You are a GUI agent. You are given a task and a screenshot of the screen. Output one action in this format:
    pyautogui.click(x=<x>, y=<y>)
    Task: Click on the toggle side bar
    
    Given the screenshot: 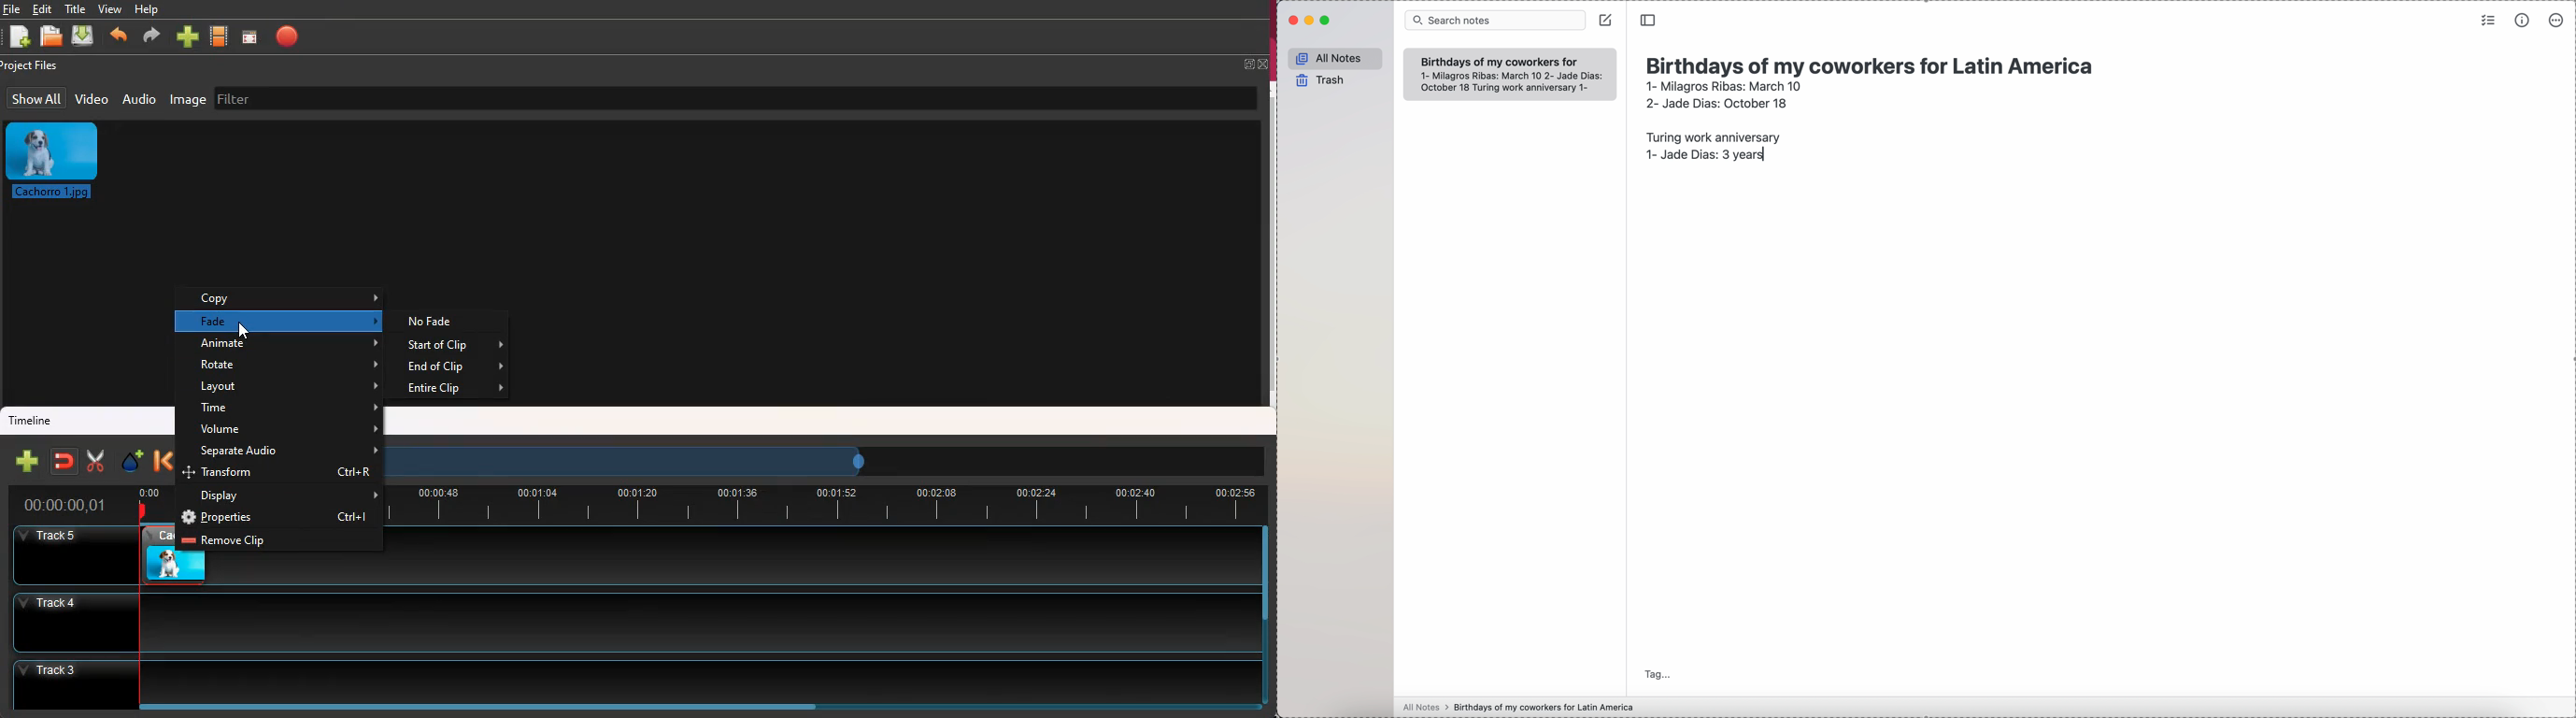 What is the action you would take?
    pyautogui.click(x=1649, y=21)
    